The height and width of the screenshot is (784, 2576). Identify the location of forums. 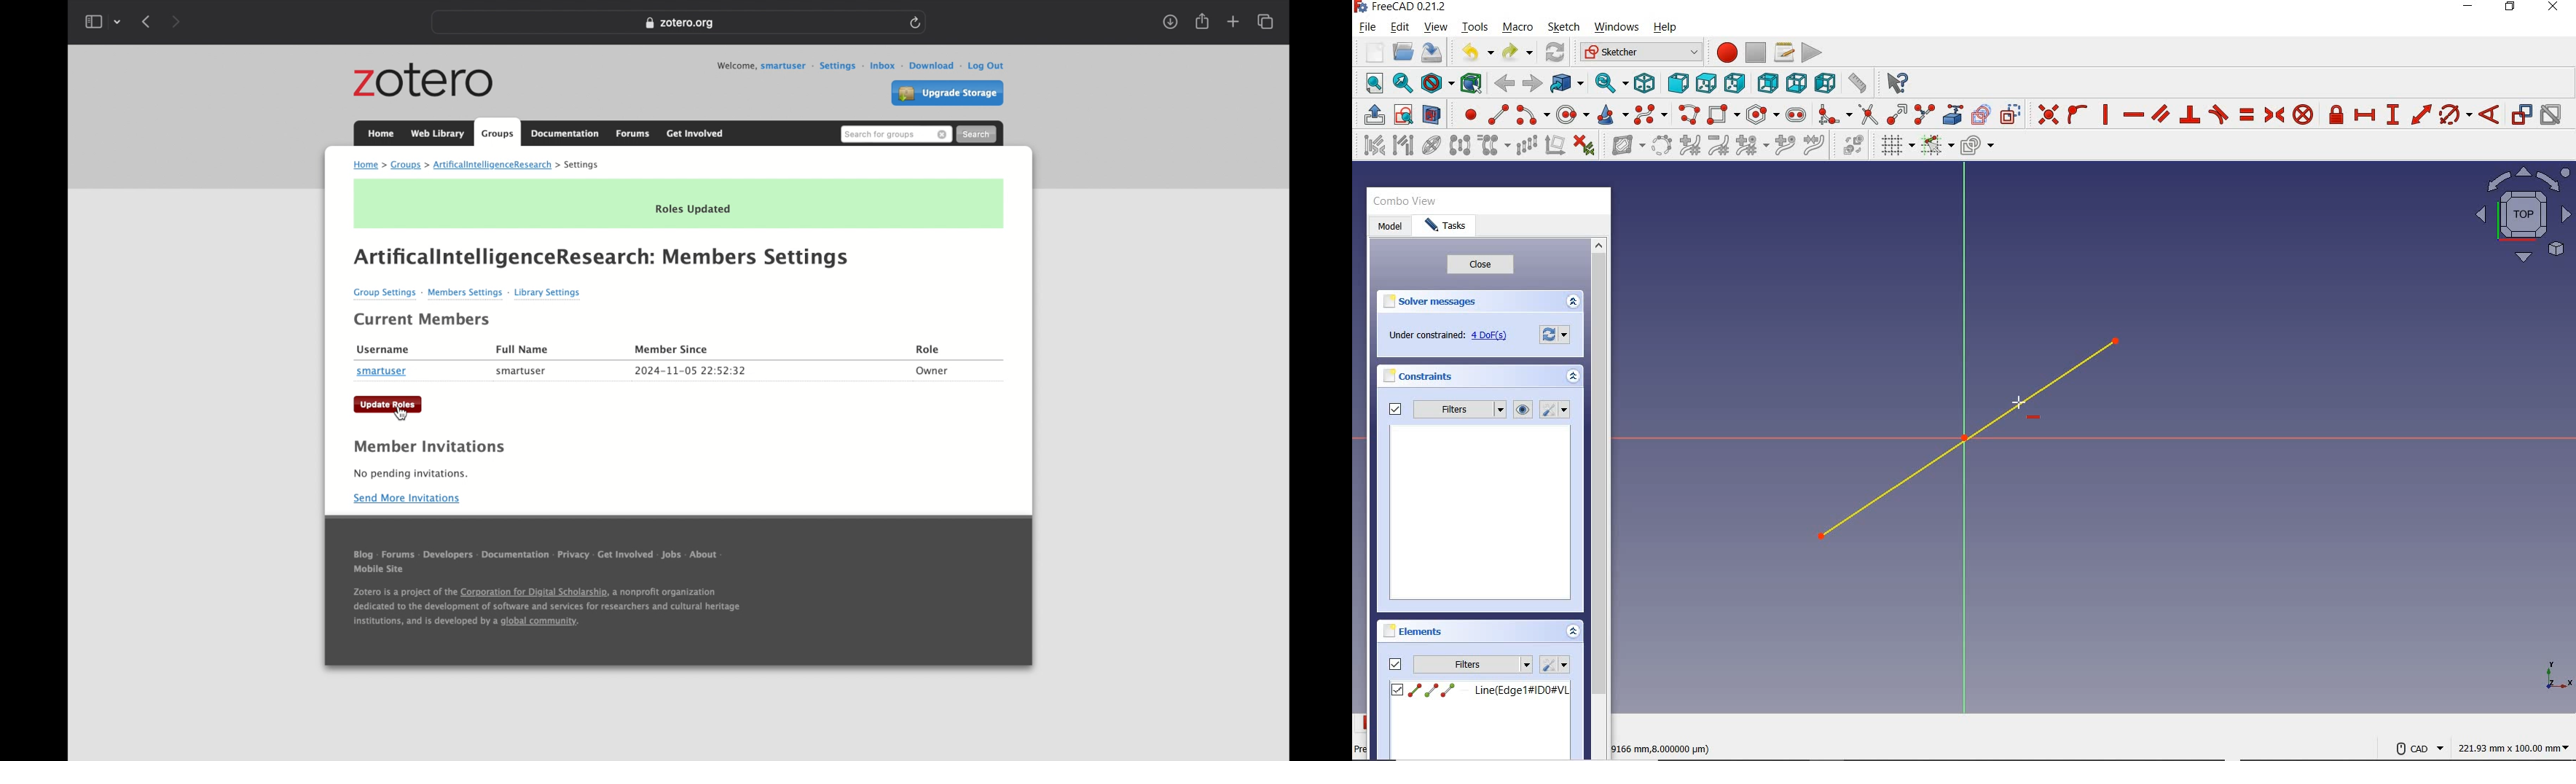
(398, 557).